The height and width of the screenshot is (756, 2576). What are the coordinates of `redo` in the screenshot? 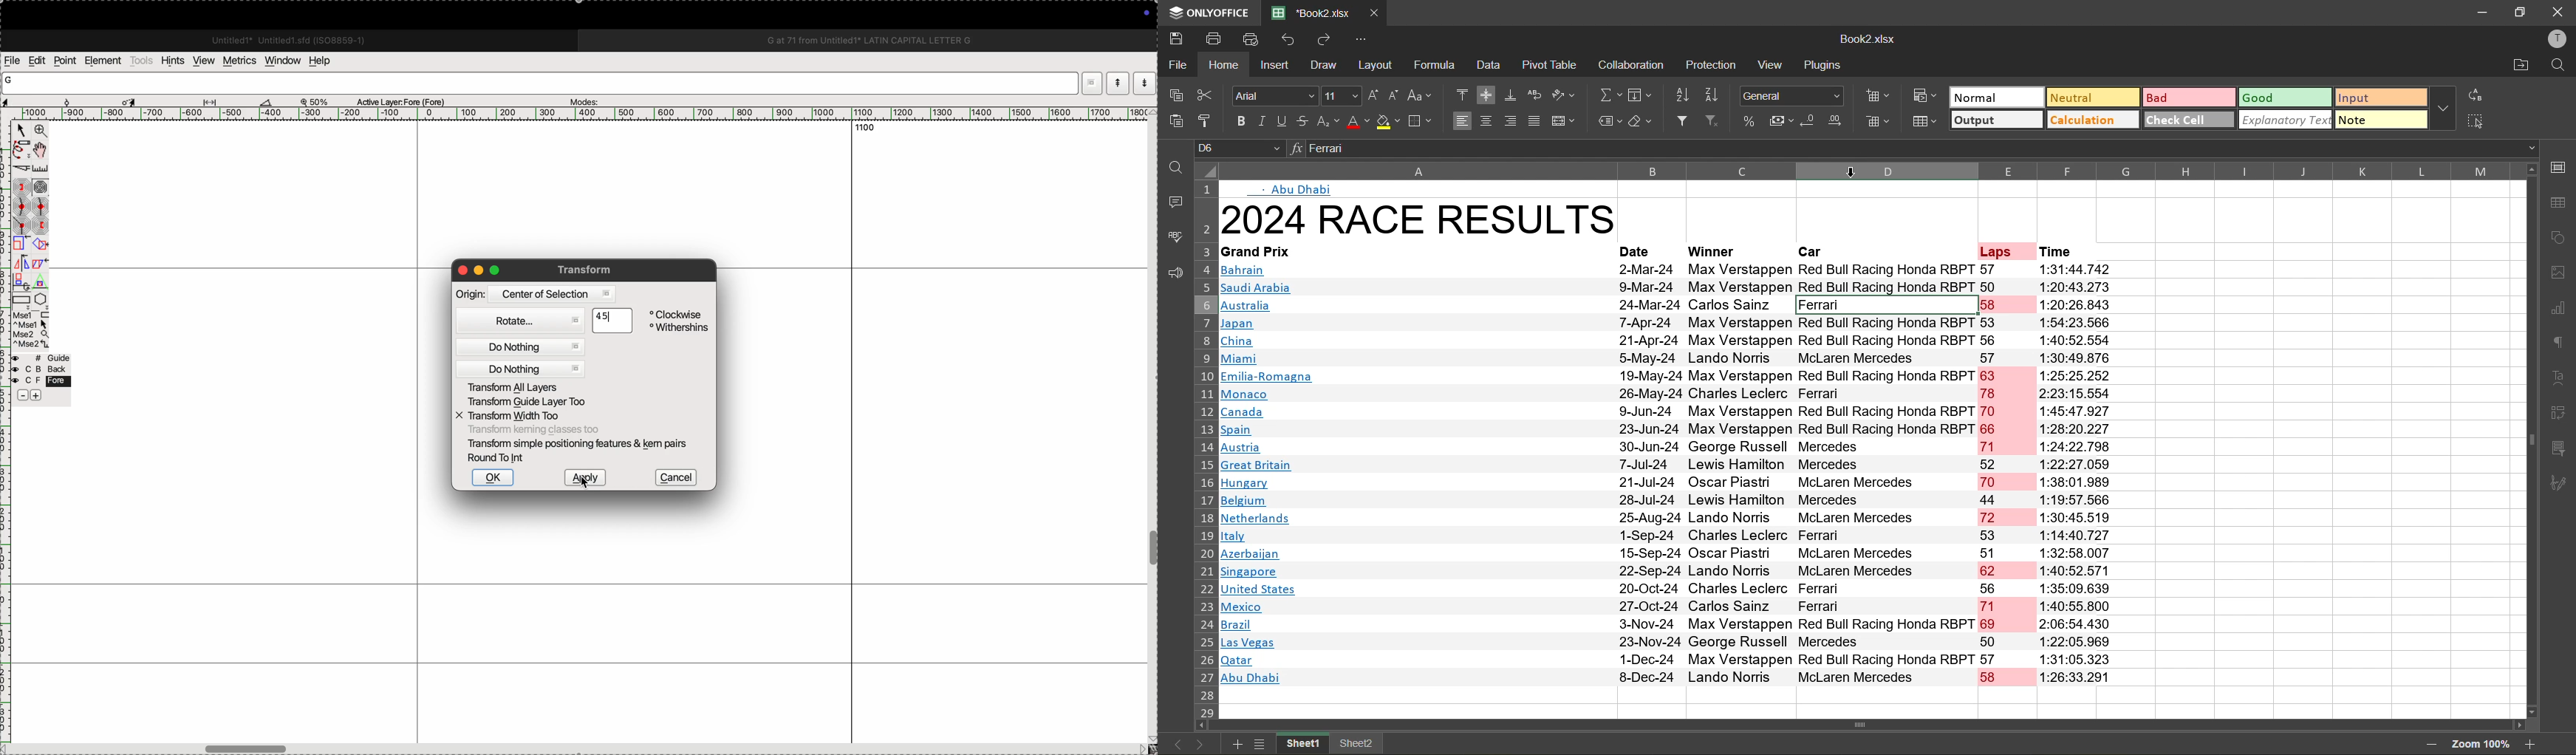 It's located at (1327, 39).